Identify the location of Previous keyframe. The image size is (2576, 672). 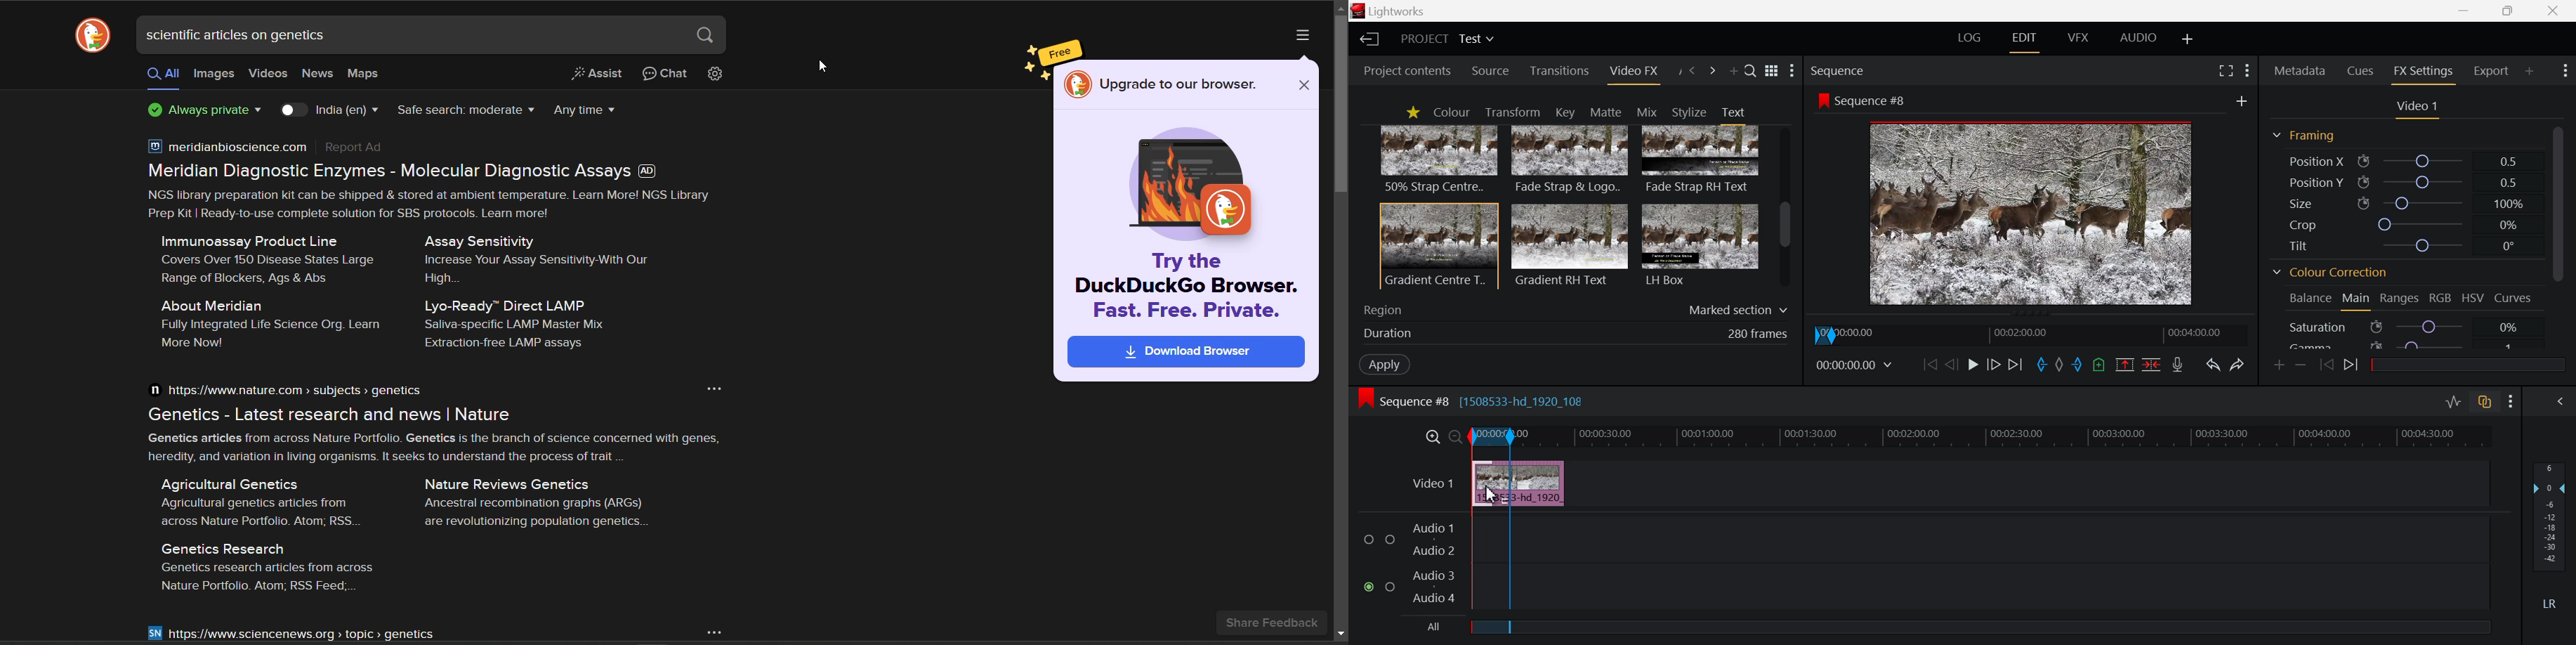
(2327, 365).